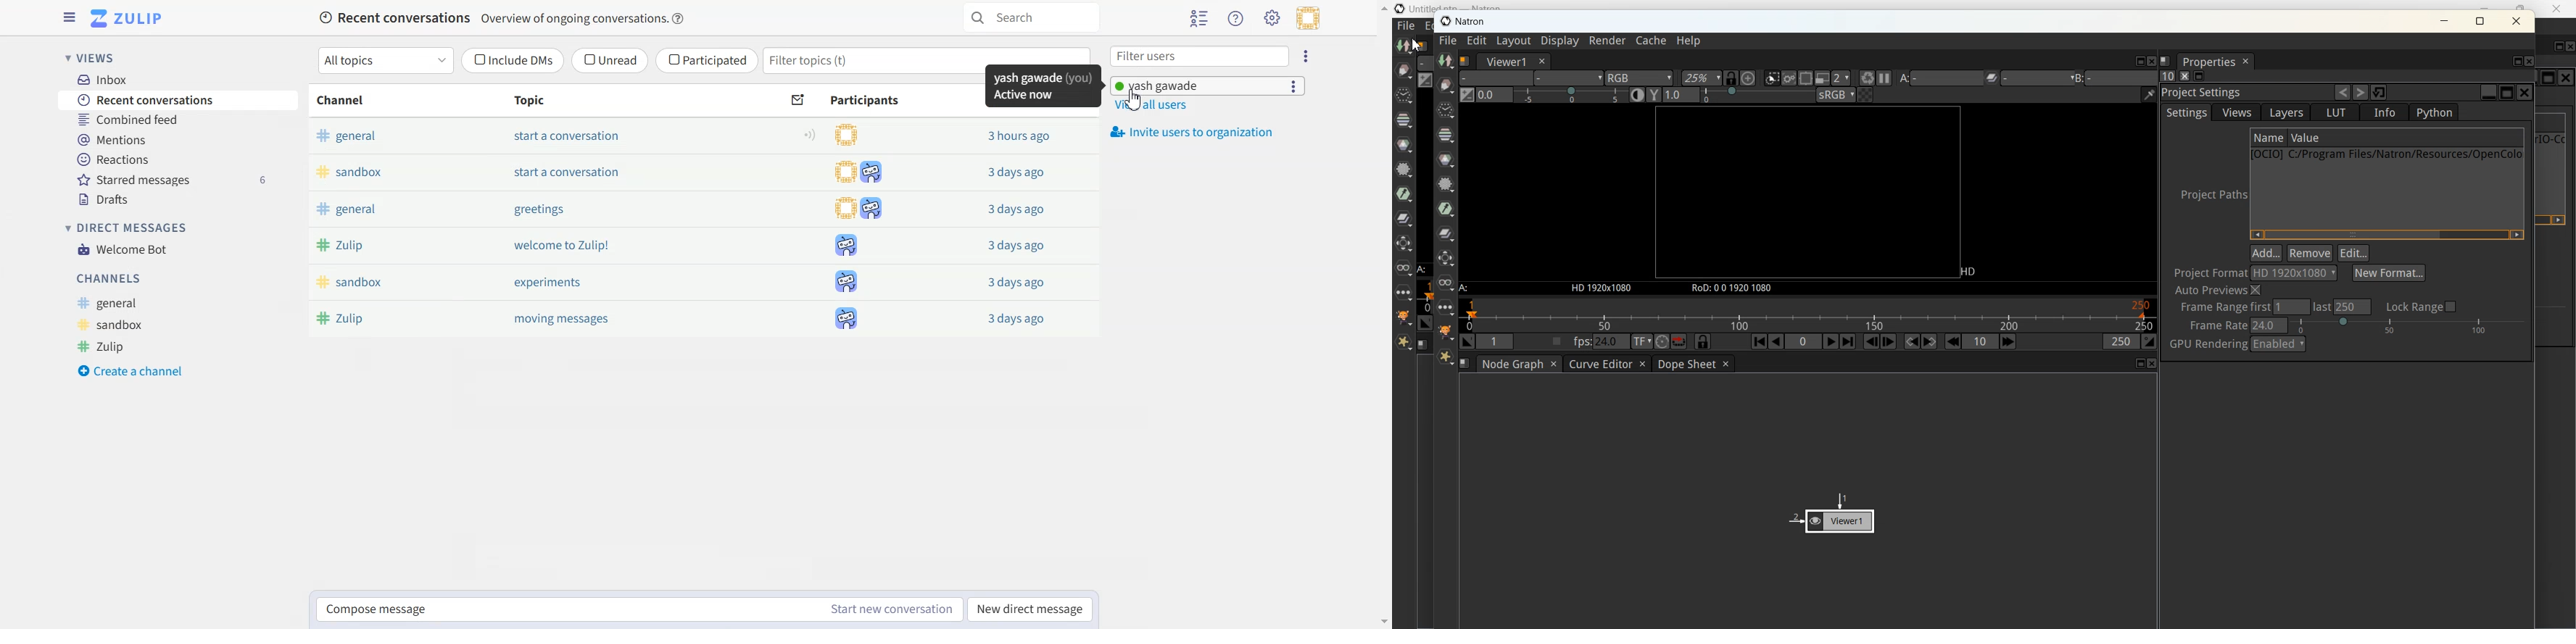 Image resolution: width=2576 pixels, height=644 pixels. What do you see at coordinates (1135, 101) in the screenshot?
I see `cursor` at bounding box center [1135, 101].